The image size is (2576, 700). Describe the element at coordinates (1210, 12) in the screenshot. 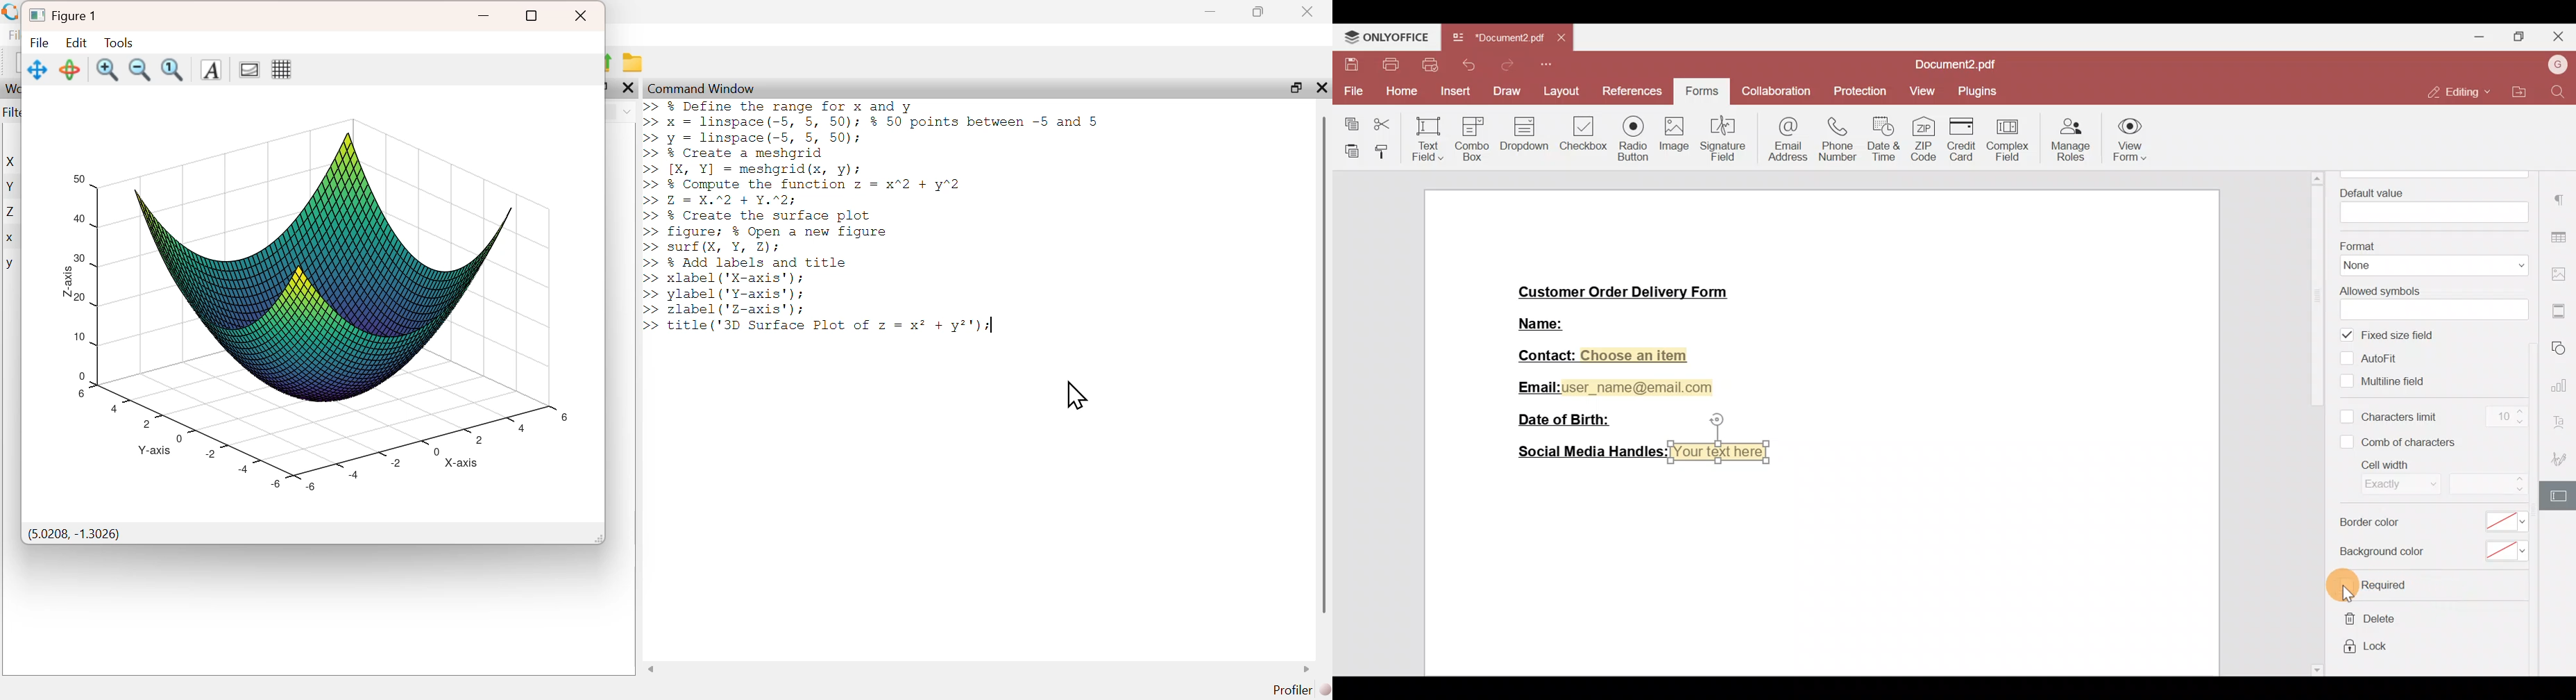

I see `minimize` at that location.